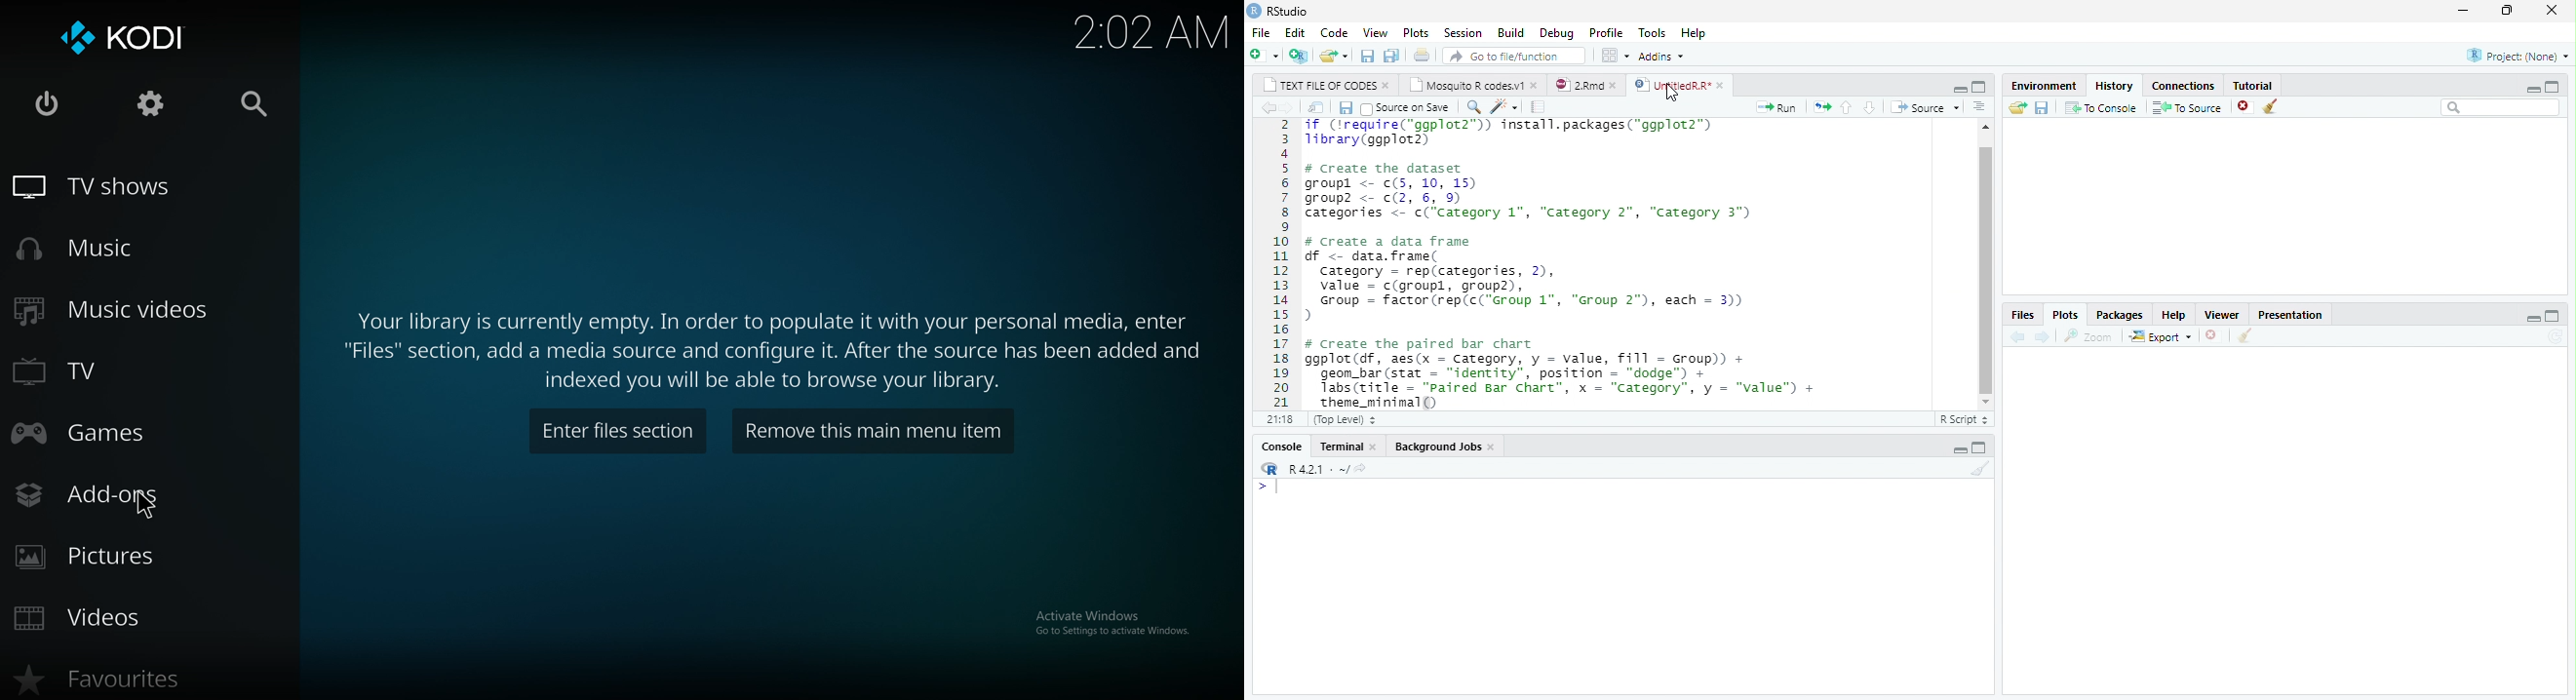 This screenshot has height=700, width=2576. Describe the element at coordinates (1510, 30) in the screenshot. I see `build` at that location.